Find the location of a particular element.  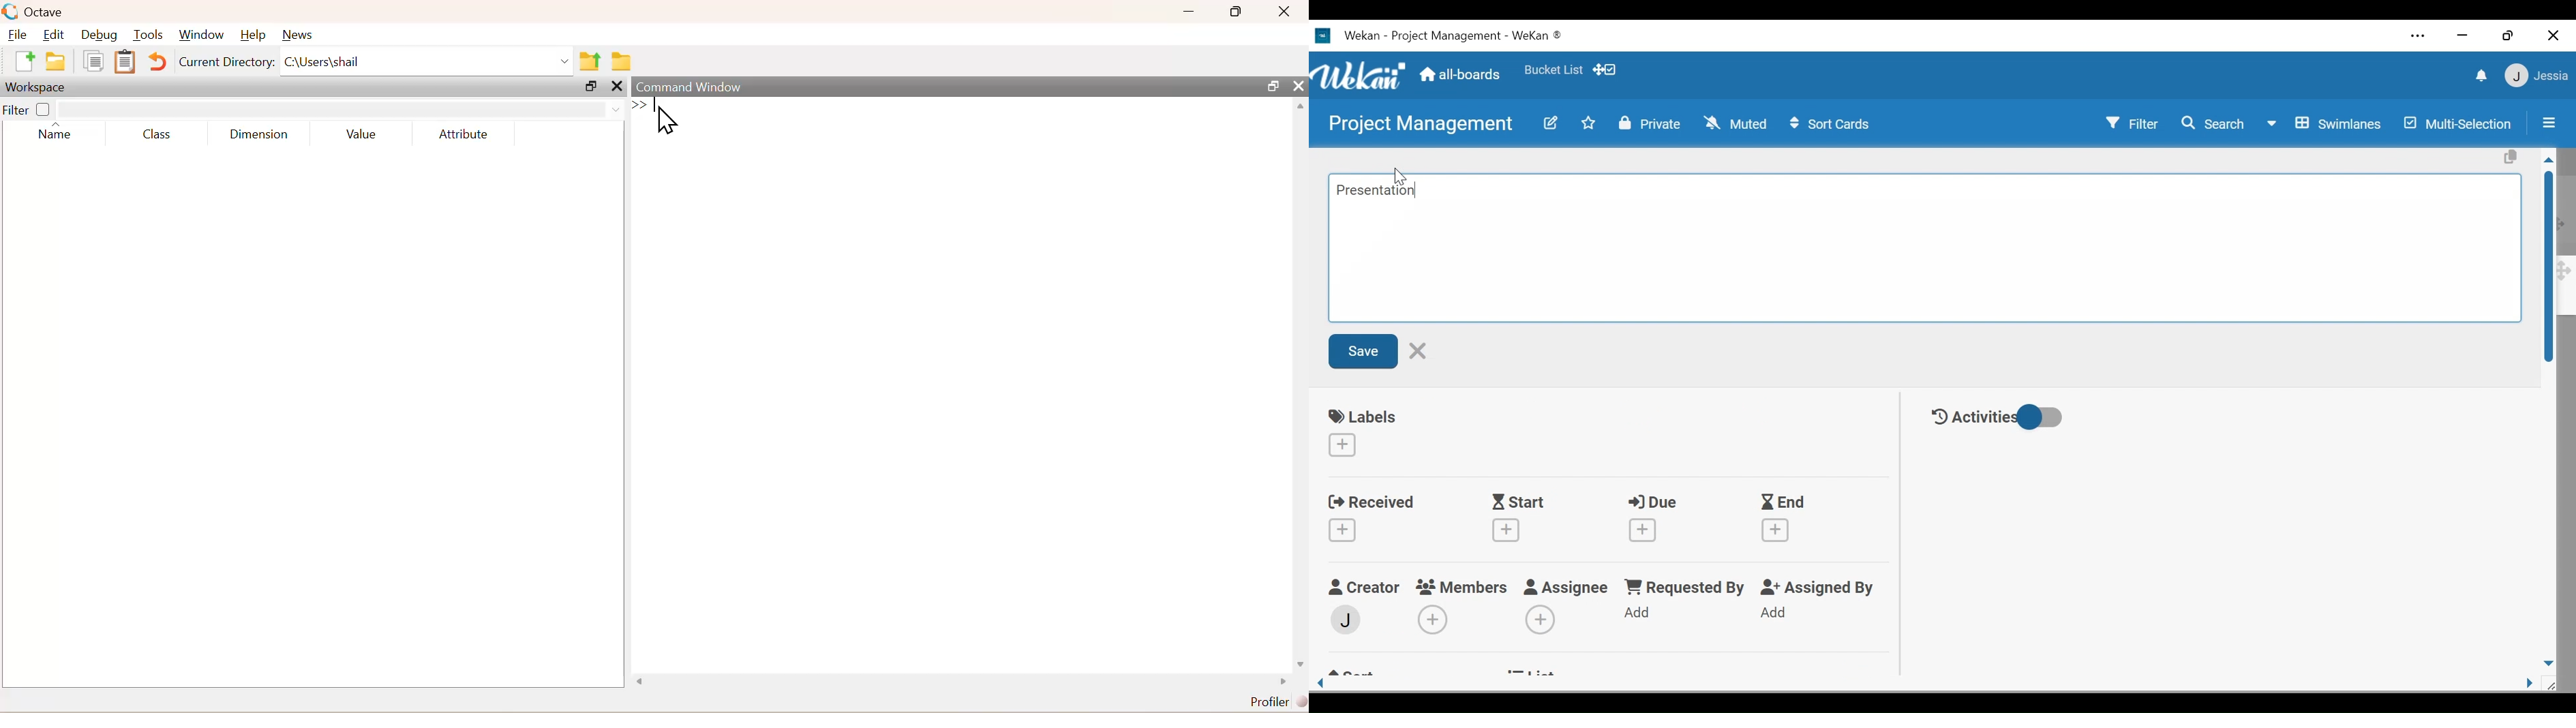

End Date is located at coordinates (1785, 501).